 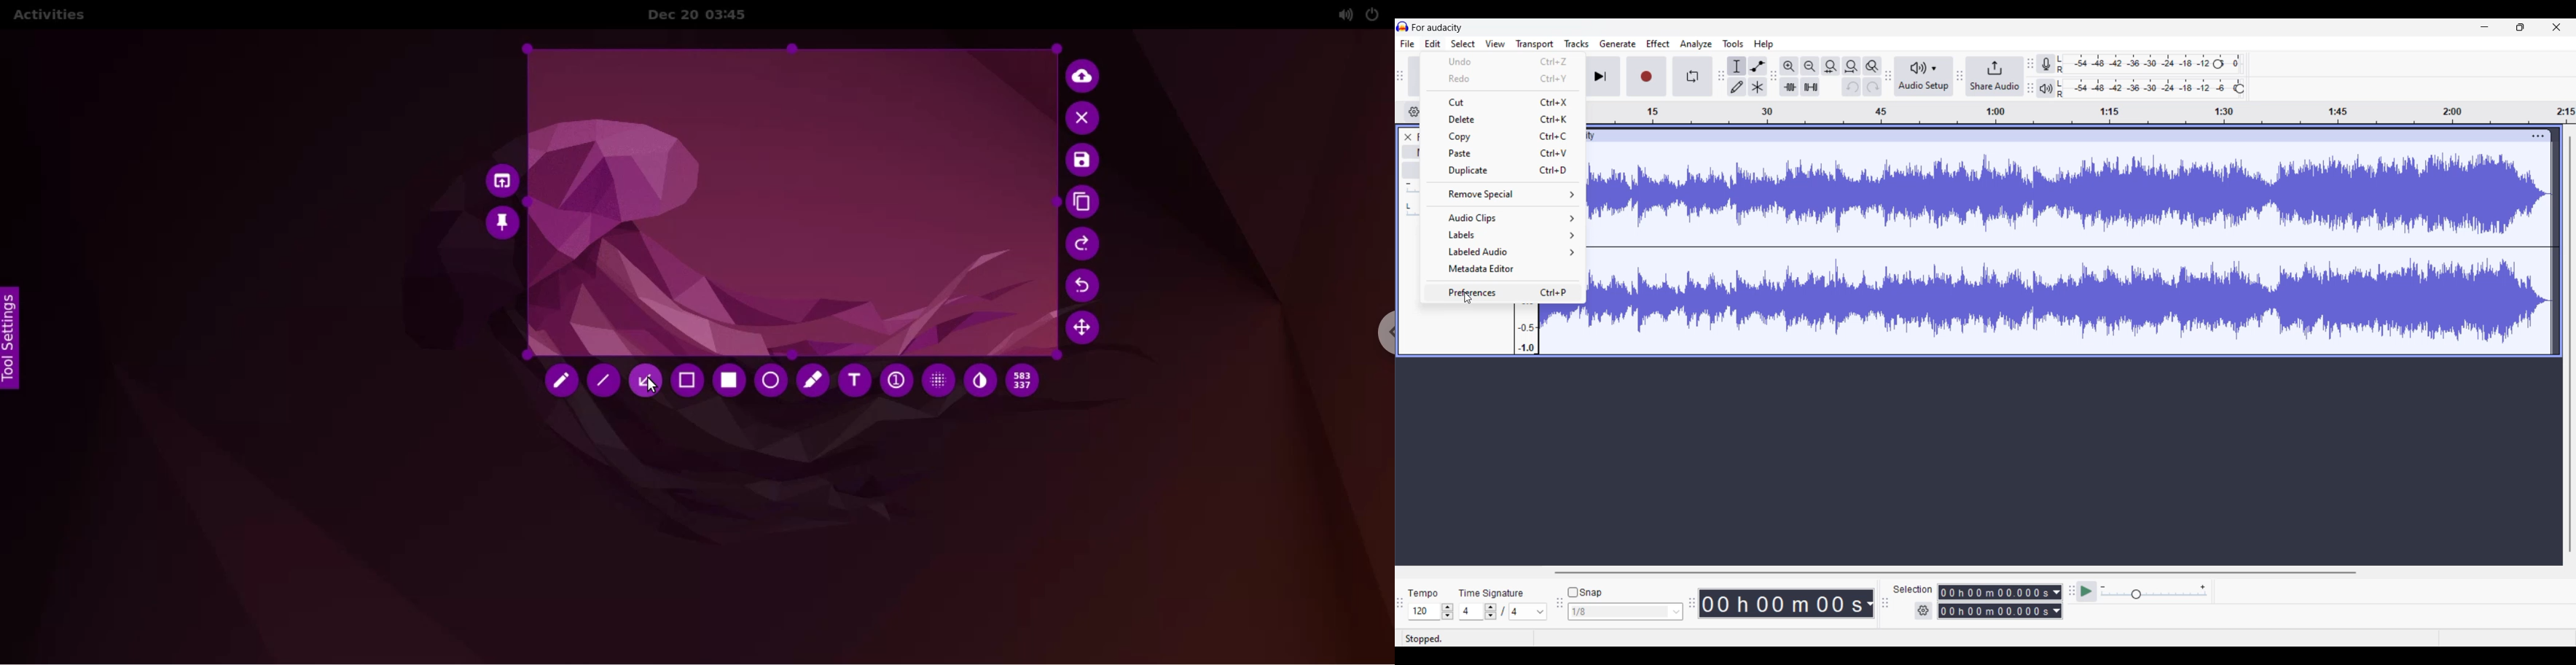 I want to click on Software logo, so click(x=1403, y=26).